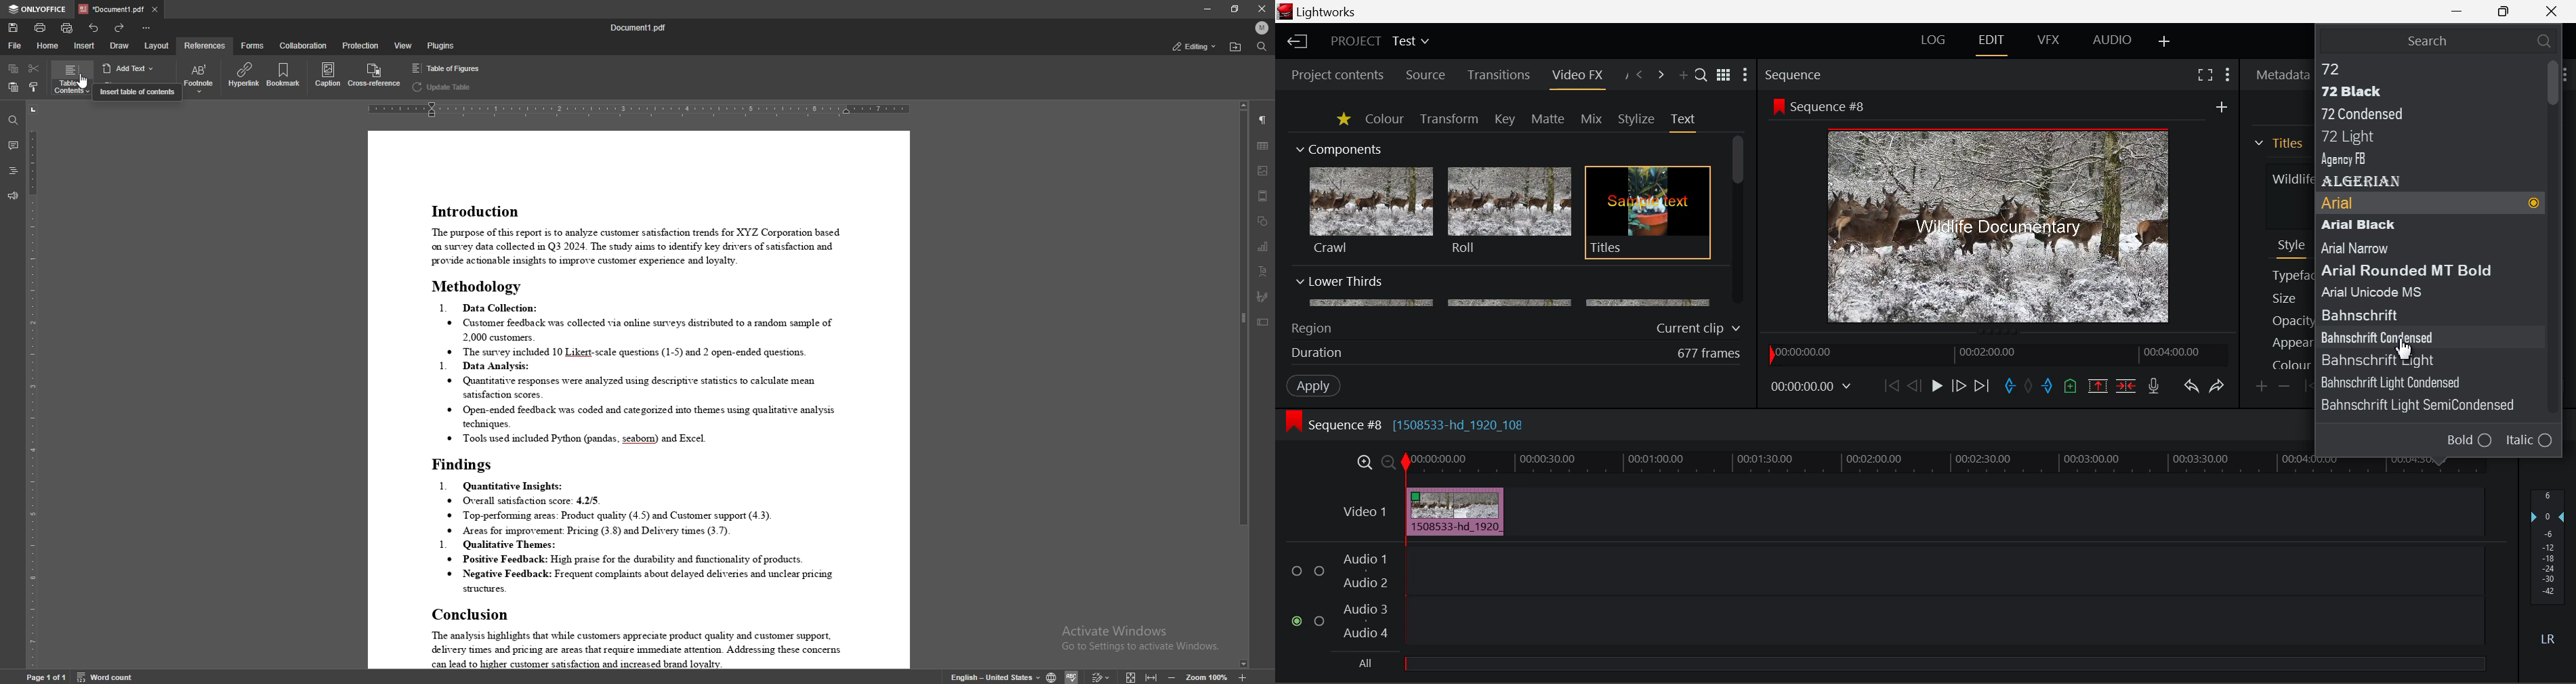 The width and height of the screenshot is (2576, 700). I want to click on Apply, so click(1315, 385).